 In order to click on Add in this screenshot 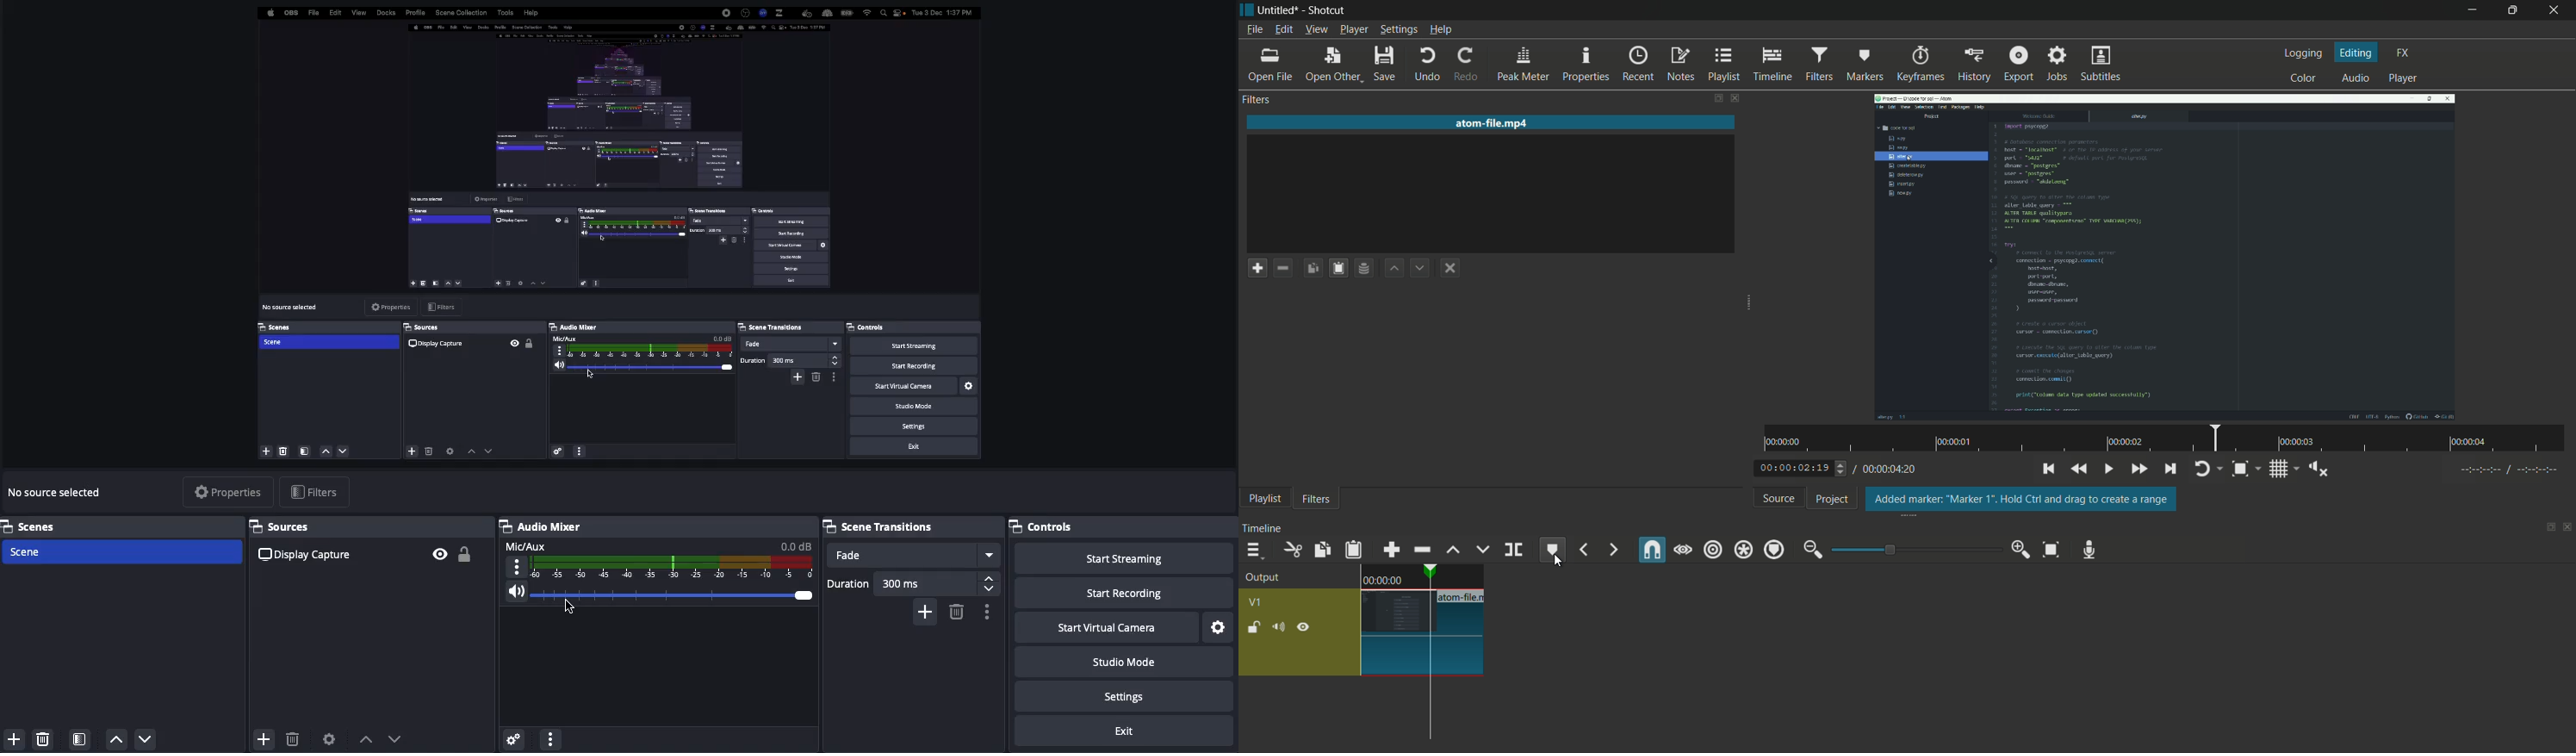, I will do `click(262, 736)`.